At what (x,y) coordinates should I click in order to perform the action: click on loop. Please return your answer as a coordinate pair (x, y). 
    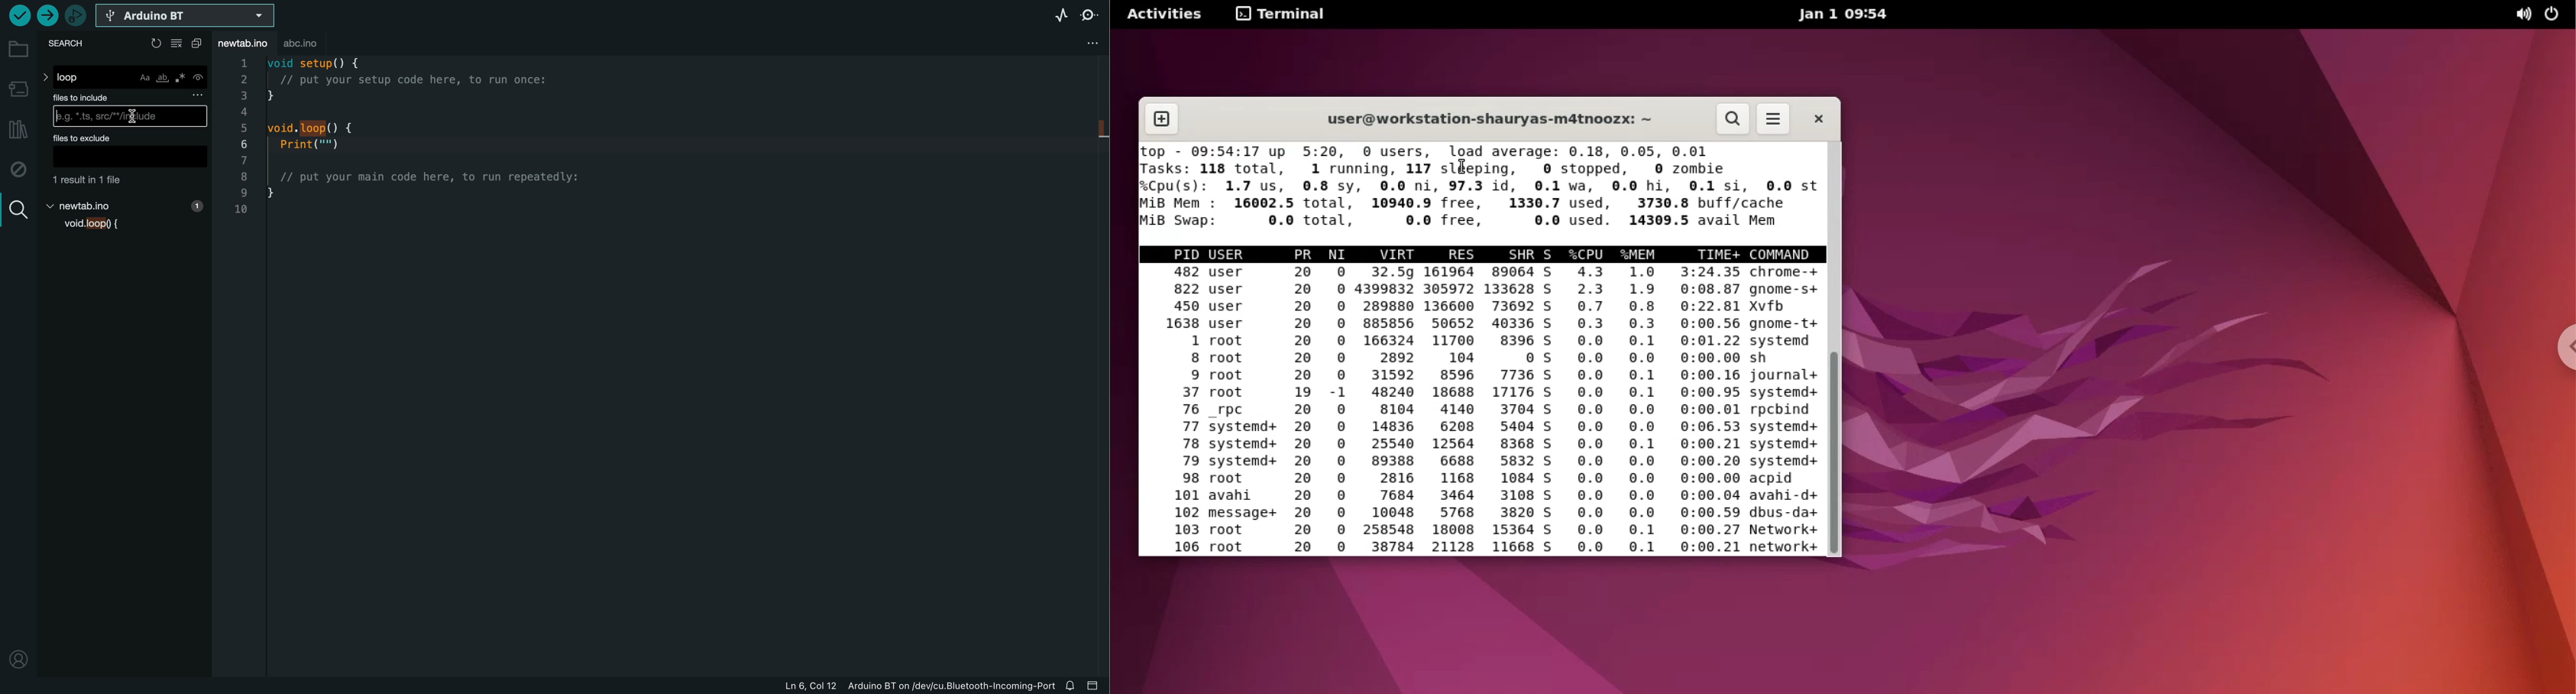
    Looking at the image, I should click on (124, 77).